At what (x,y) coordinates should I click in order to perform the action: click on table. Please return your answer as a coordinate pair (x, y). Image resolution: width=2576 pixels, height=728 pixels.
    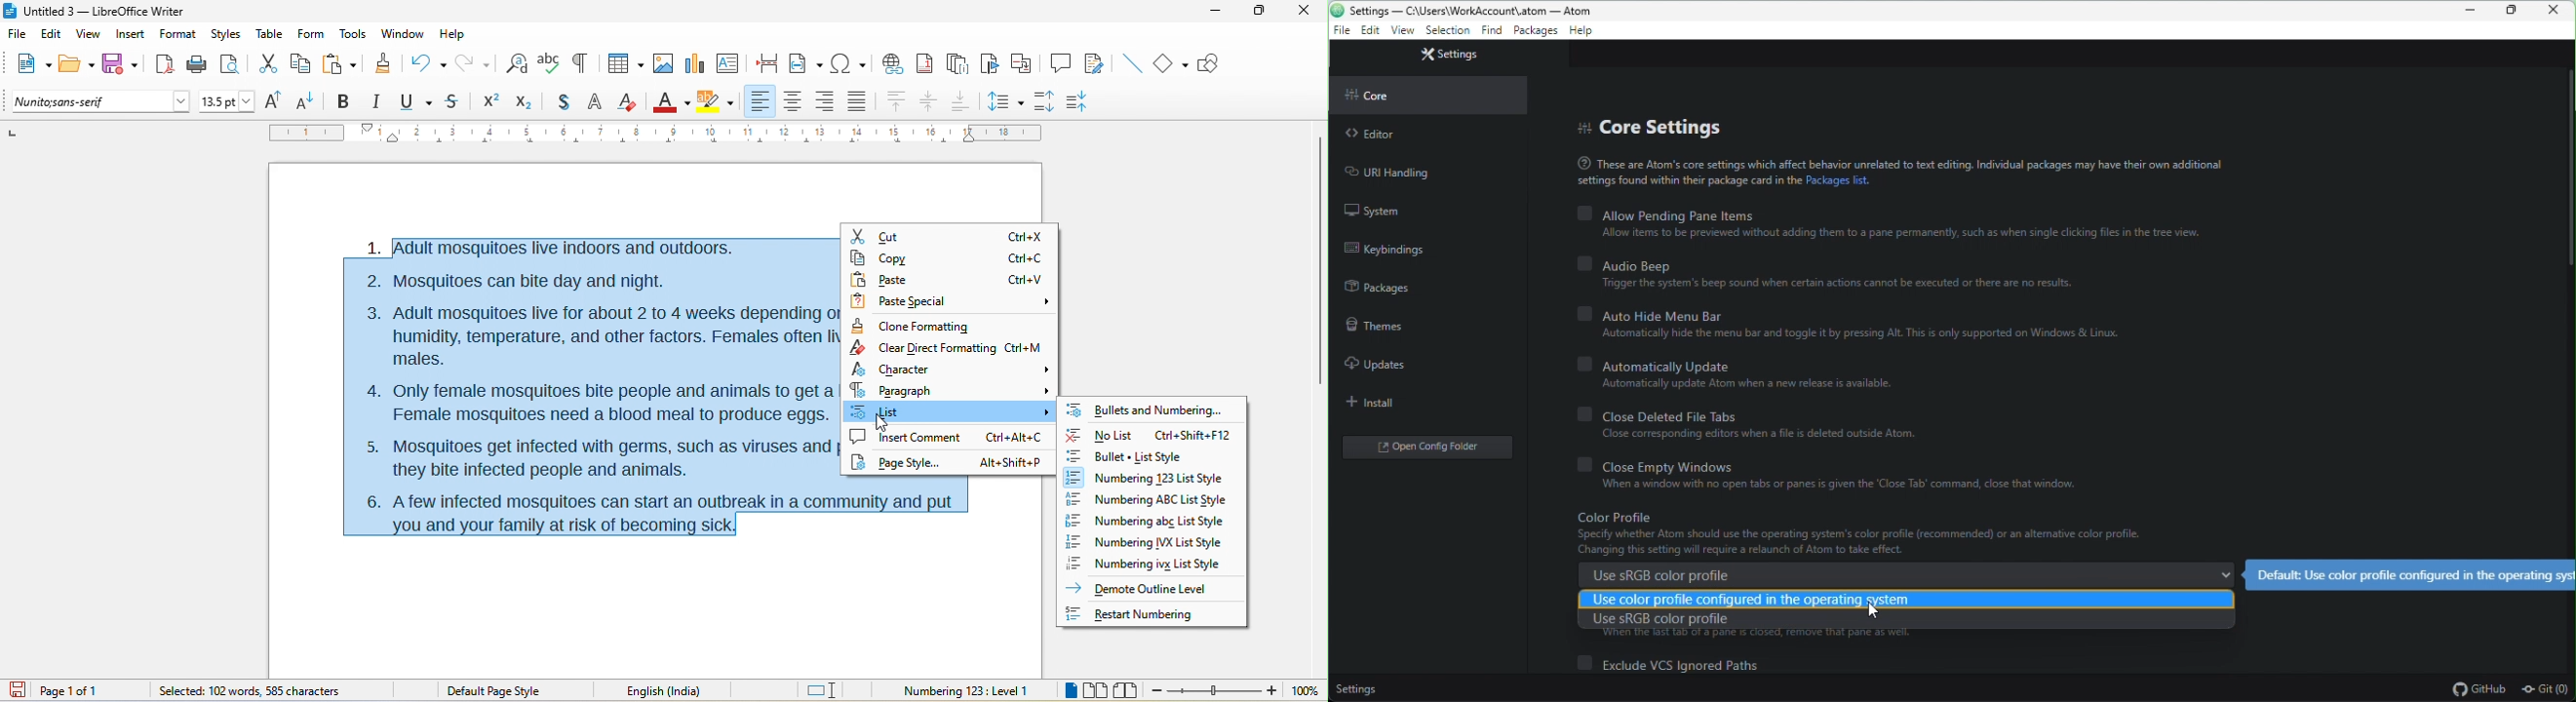
    Looking at the image, I should click on (624, 61).